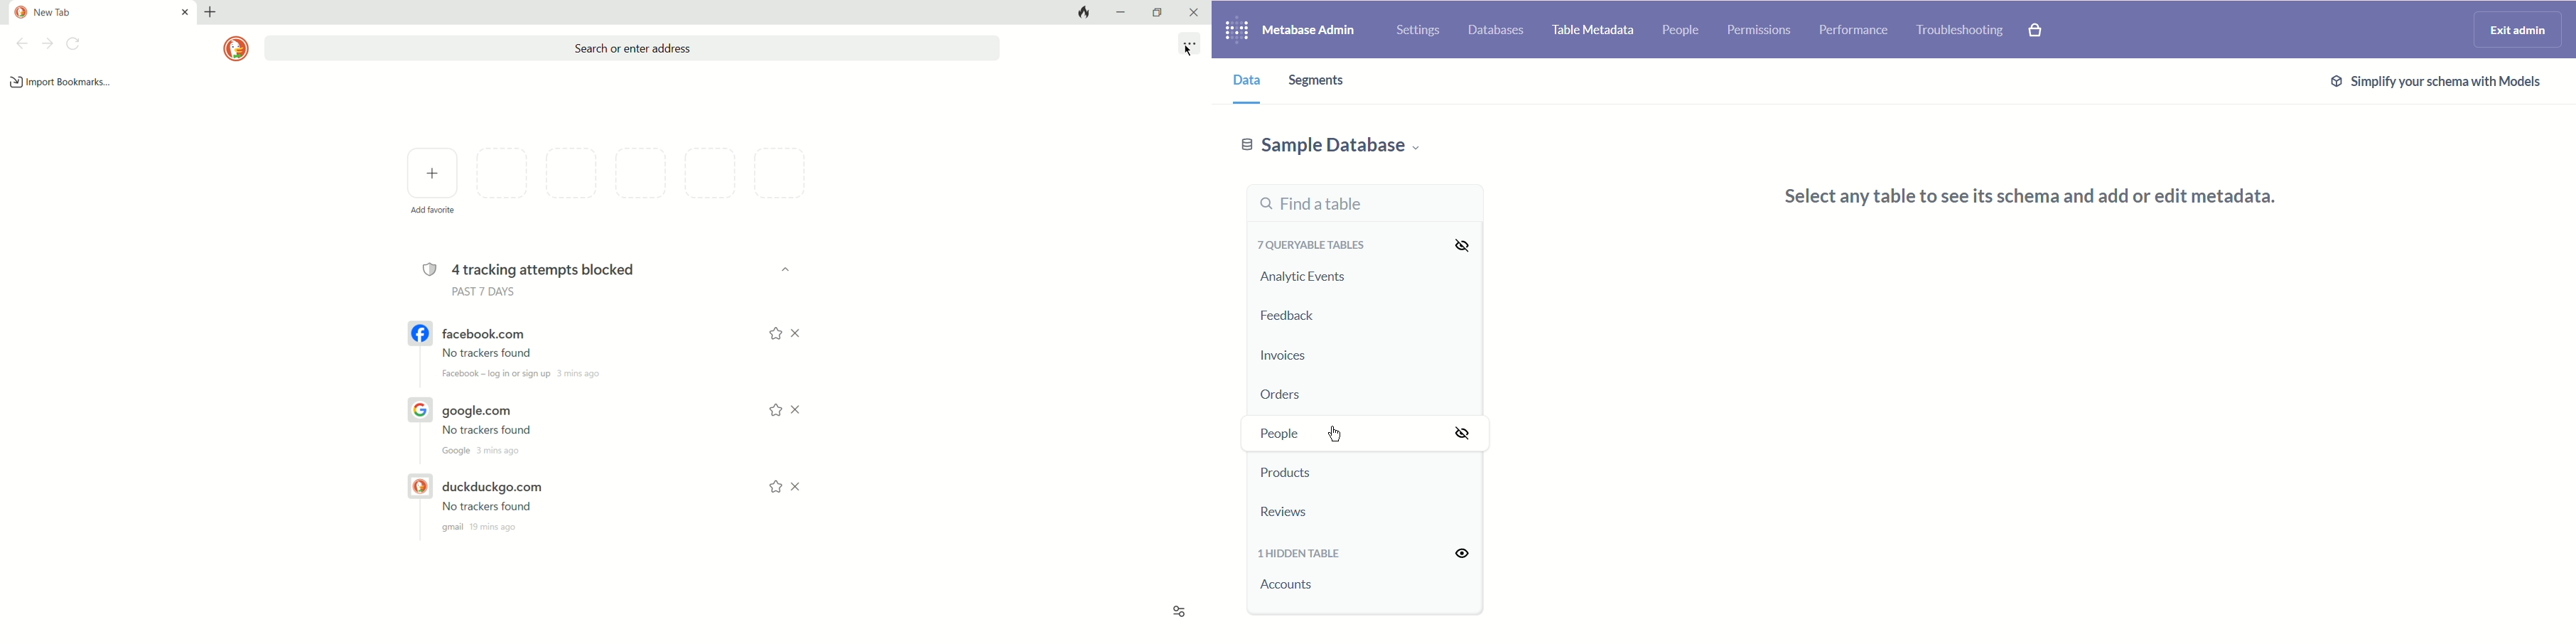 Image resolution: width=2576 pixels, height=644 pixels. Describe the element at coordinates (232, 49) in the screenshot. I see `logo` at that location.